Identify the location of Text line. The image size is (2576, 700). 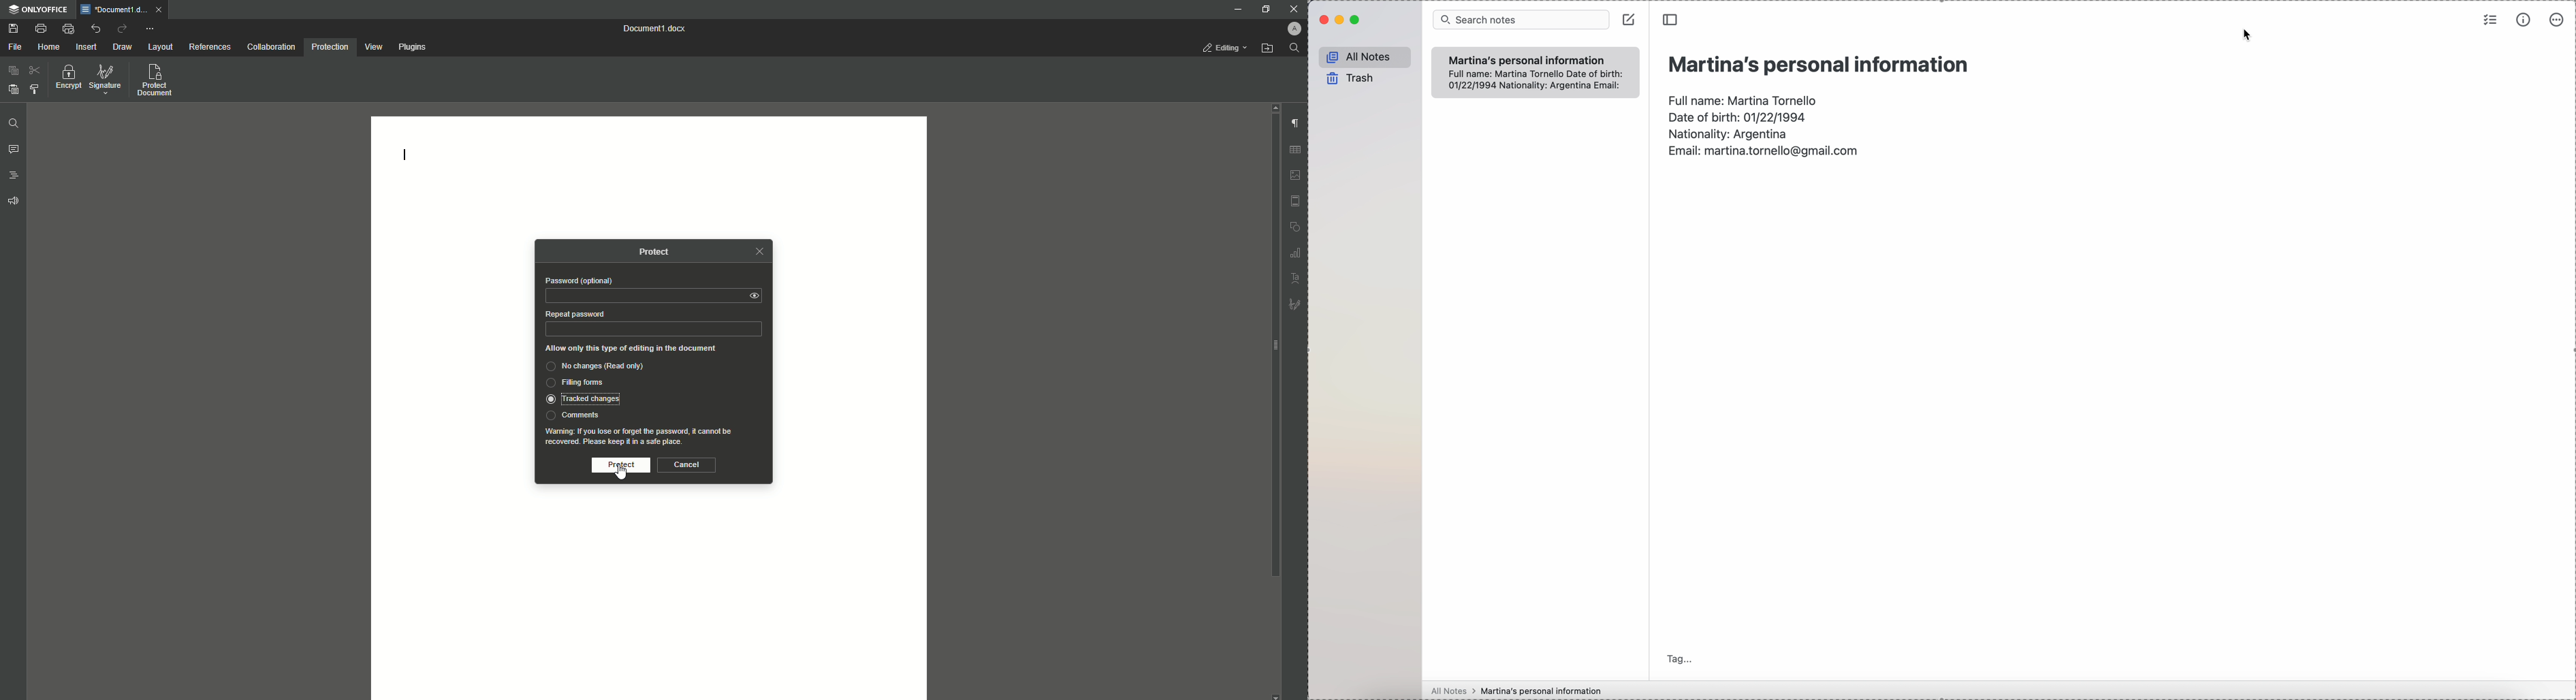
(404, 155).